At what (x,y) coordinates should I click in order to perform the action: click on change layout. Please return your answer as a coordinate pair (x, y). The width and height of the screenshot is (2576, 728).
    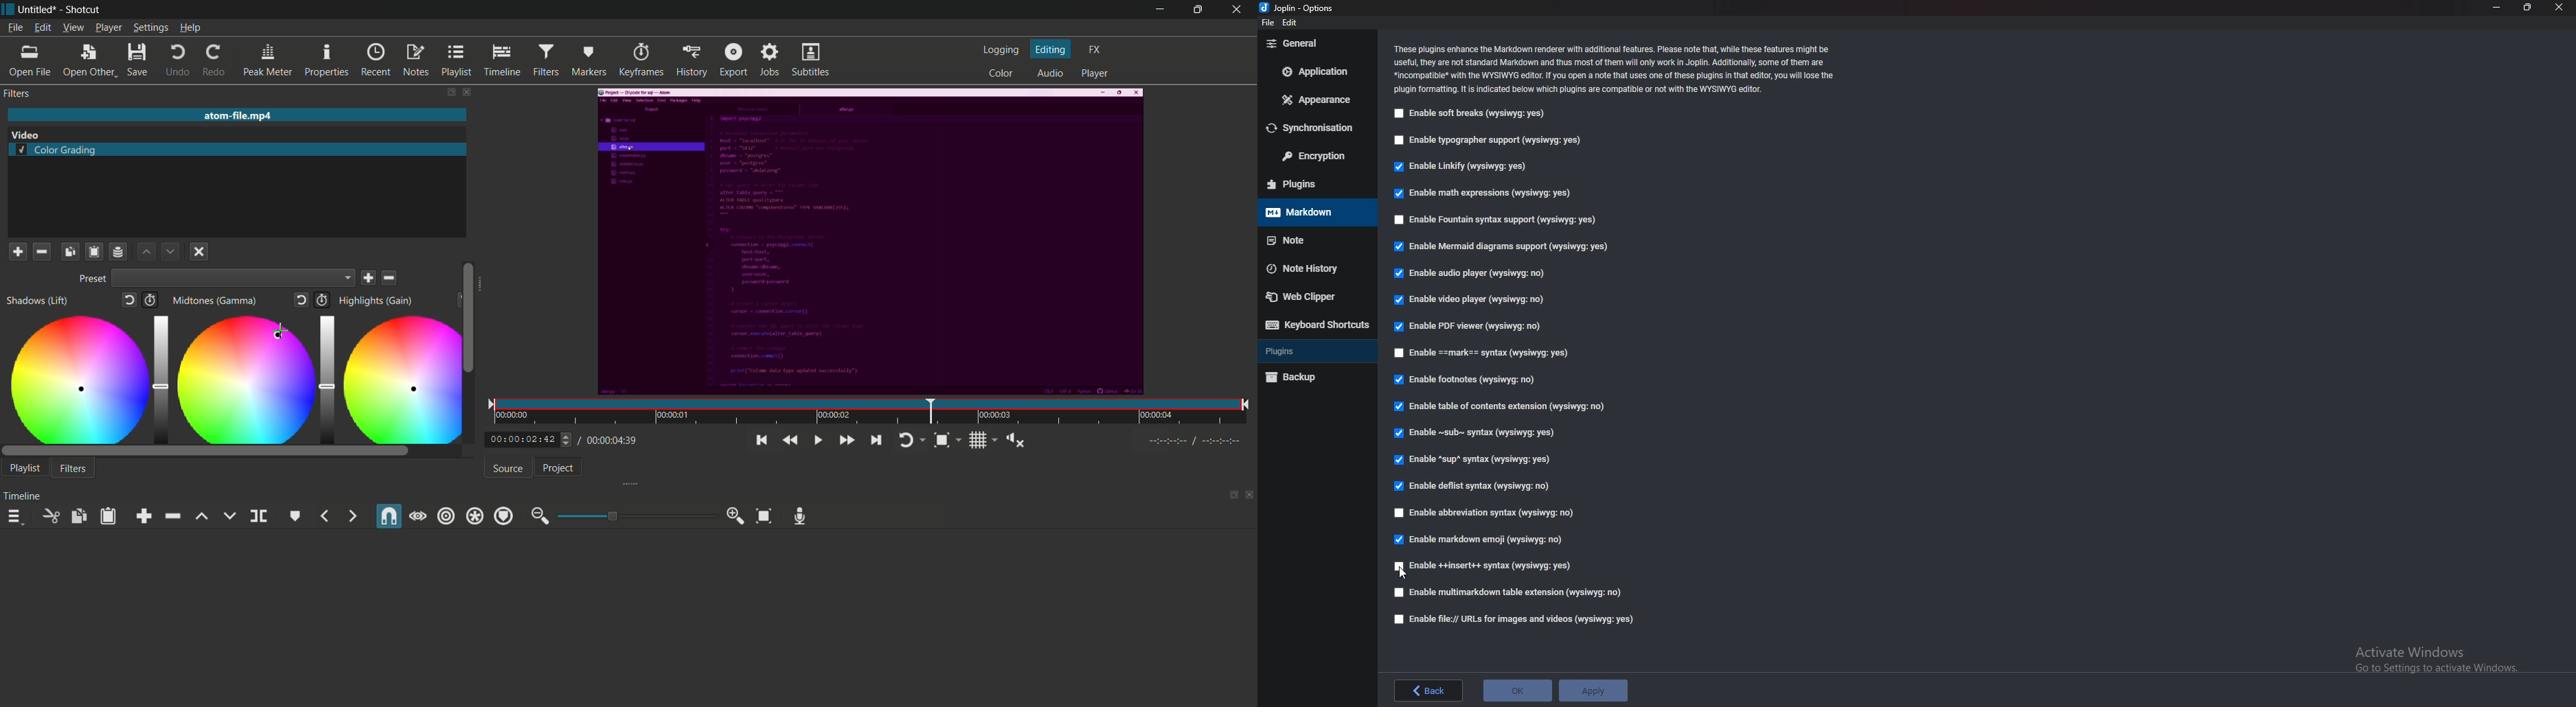
    Looking at the image, I should click on (1229, 496).